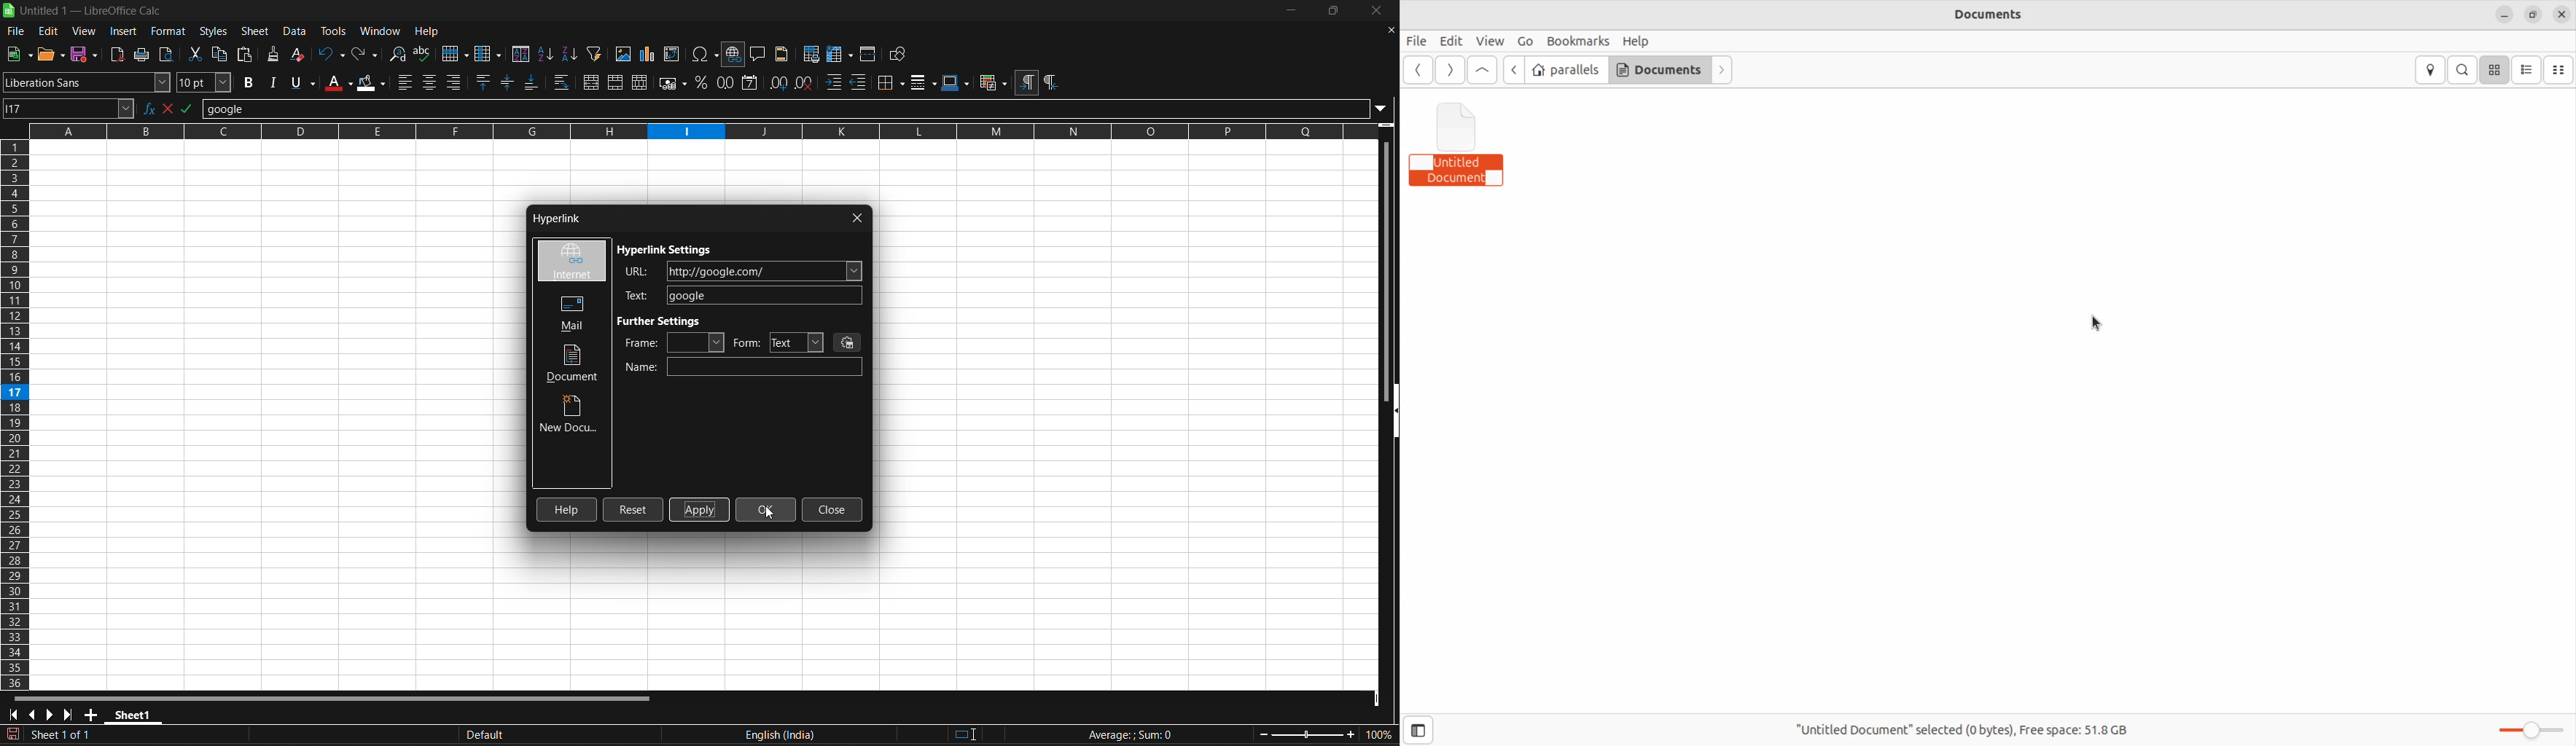 Image resolution: width=2576 pixels, height=756 pixels. Describe the element at coordinates (52, 54) in the screenshot. I see `new` at that location.